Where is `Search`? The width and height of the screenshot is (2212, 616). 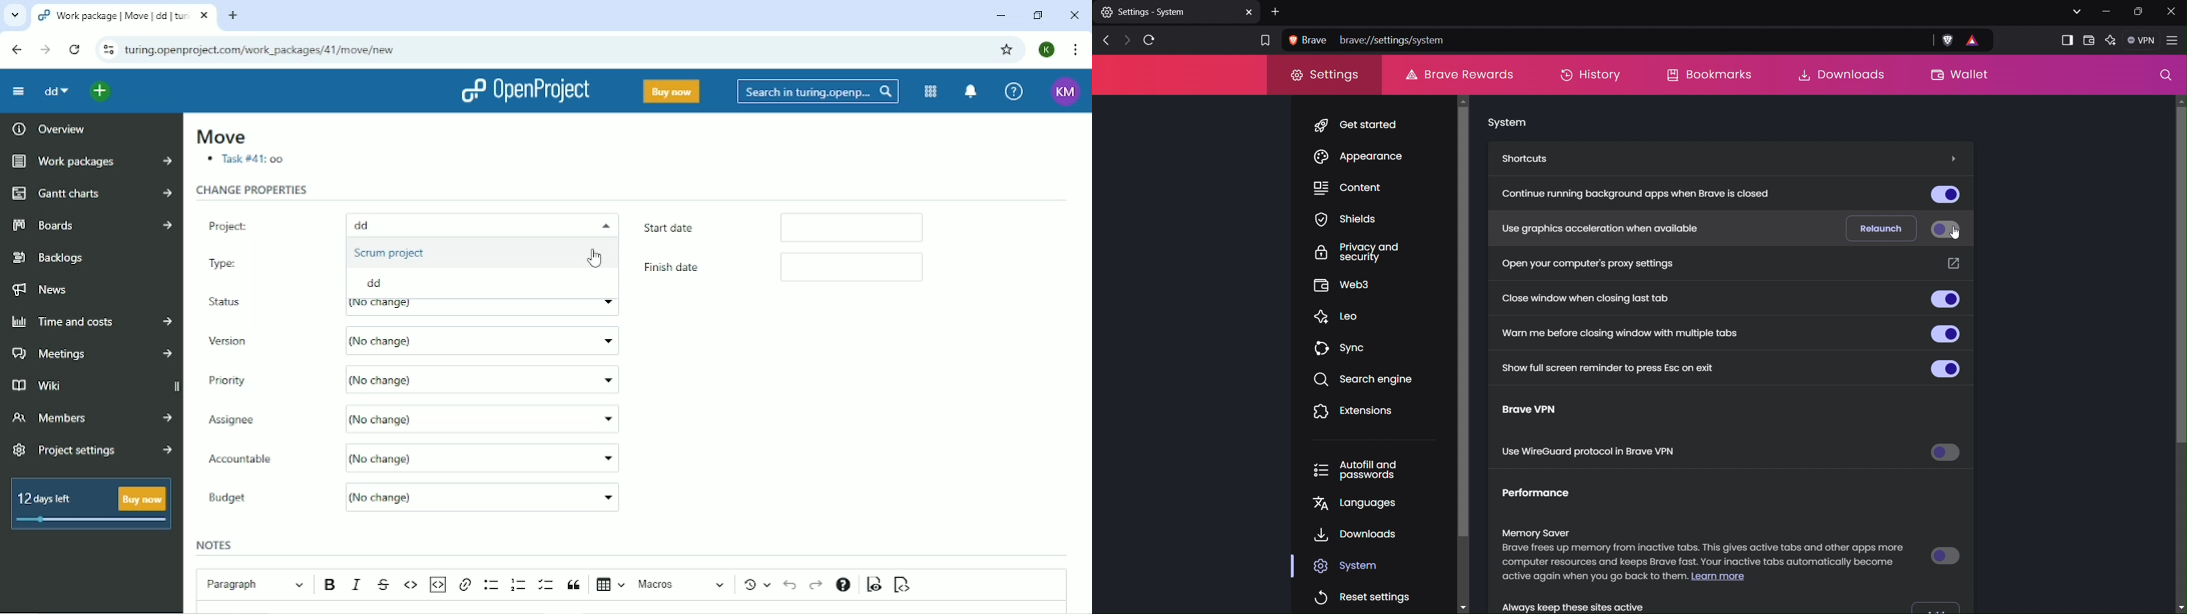 Search is located at coordinates (818, 92).